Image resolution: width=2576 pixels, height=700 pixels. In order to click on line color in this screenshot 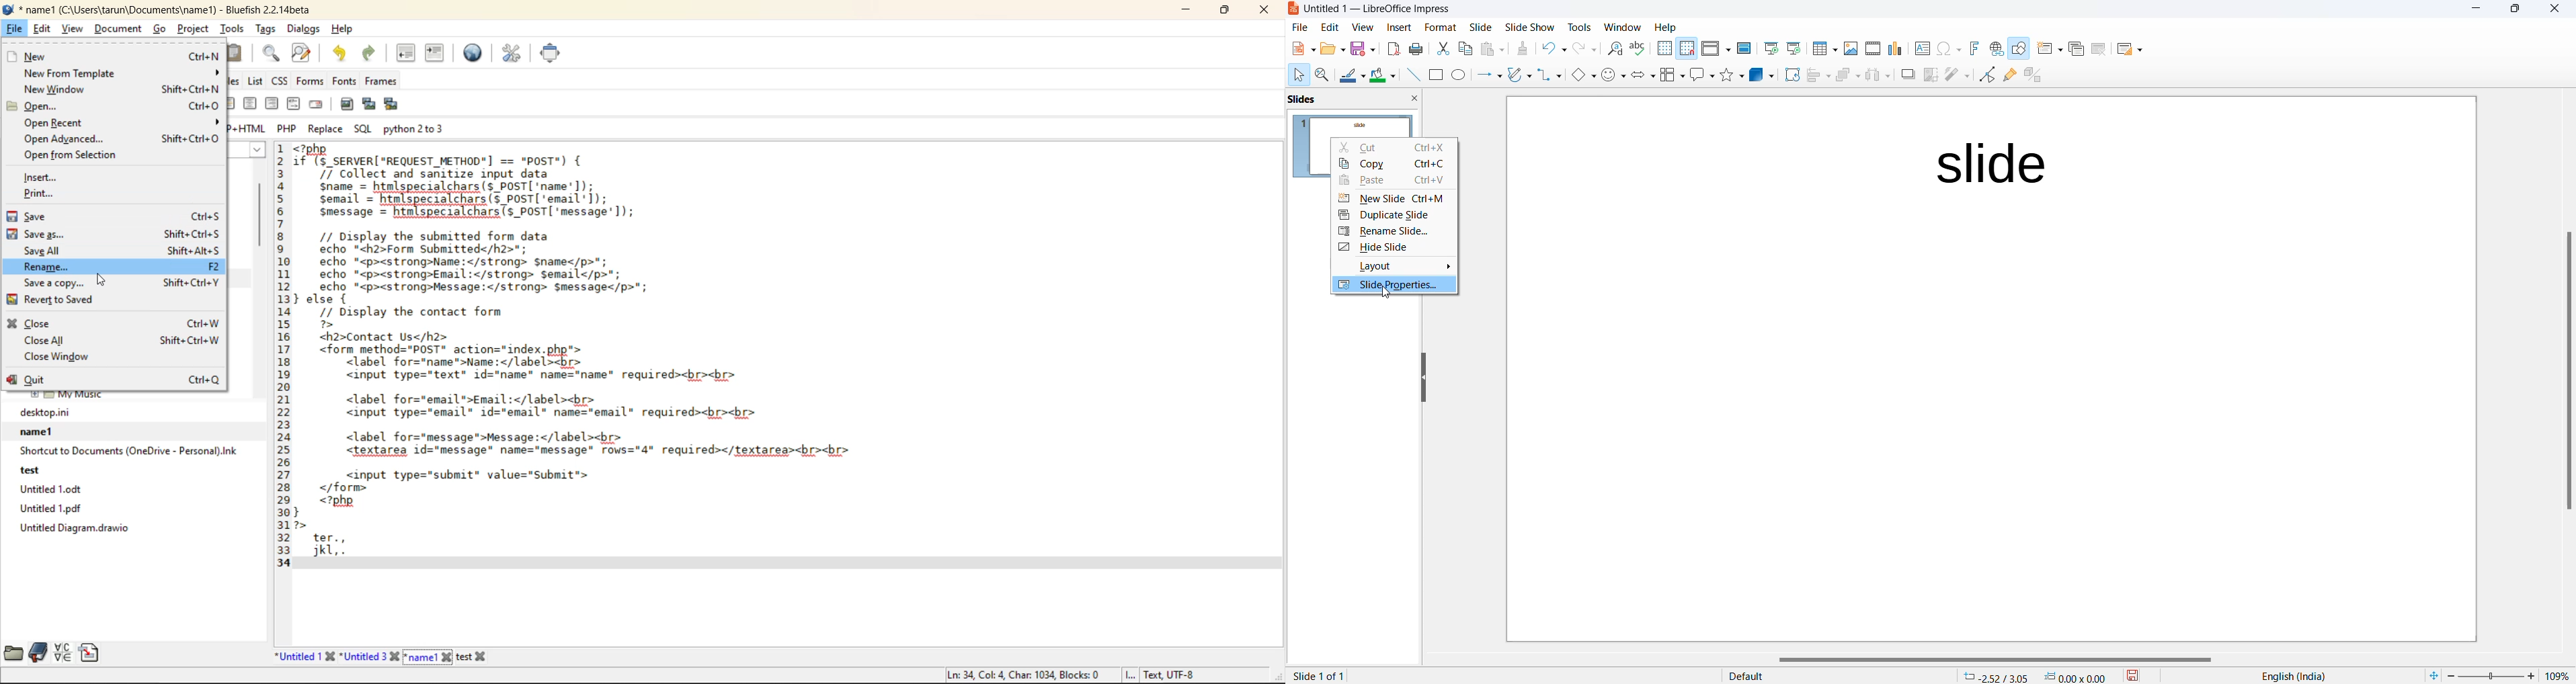, I will do `click(1353, 77)`.